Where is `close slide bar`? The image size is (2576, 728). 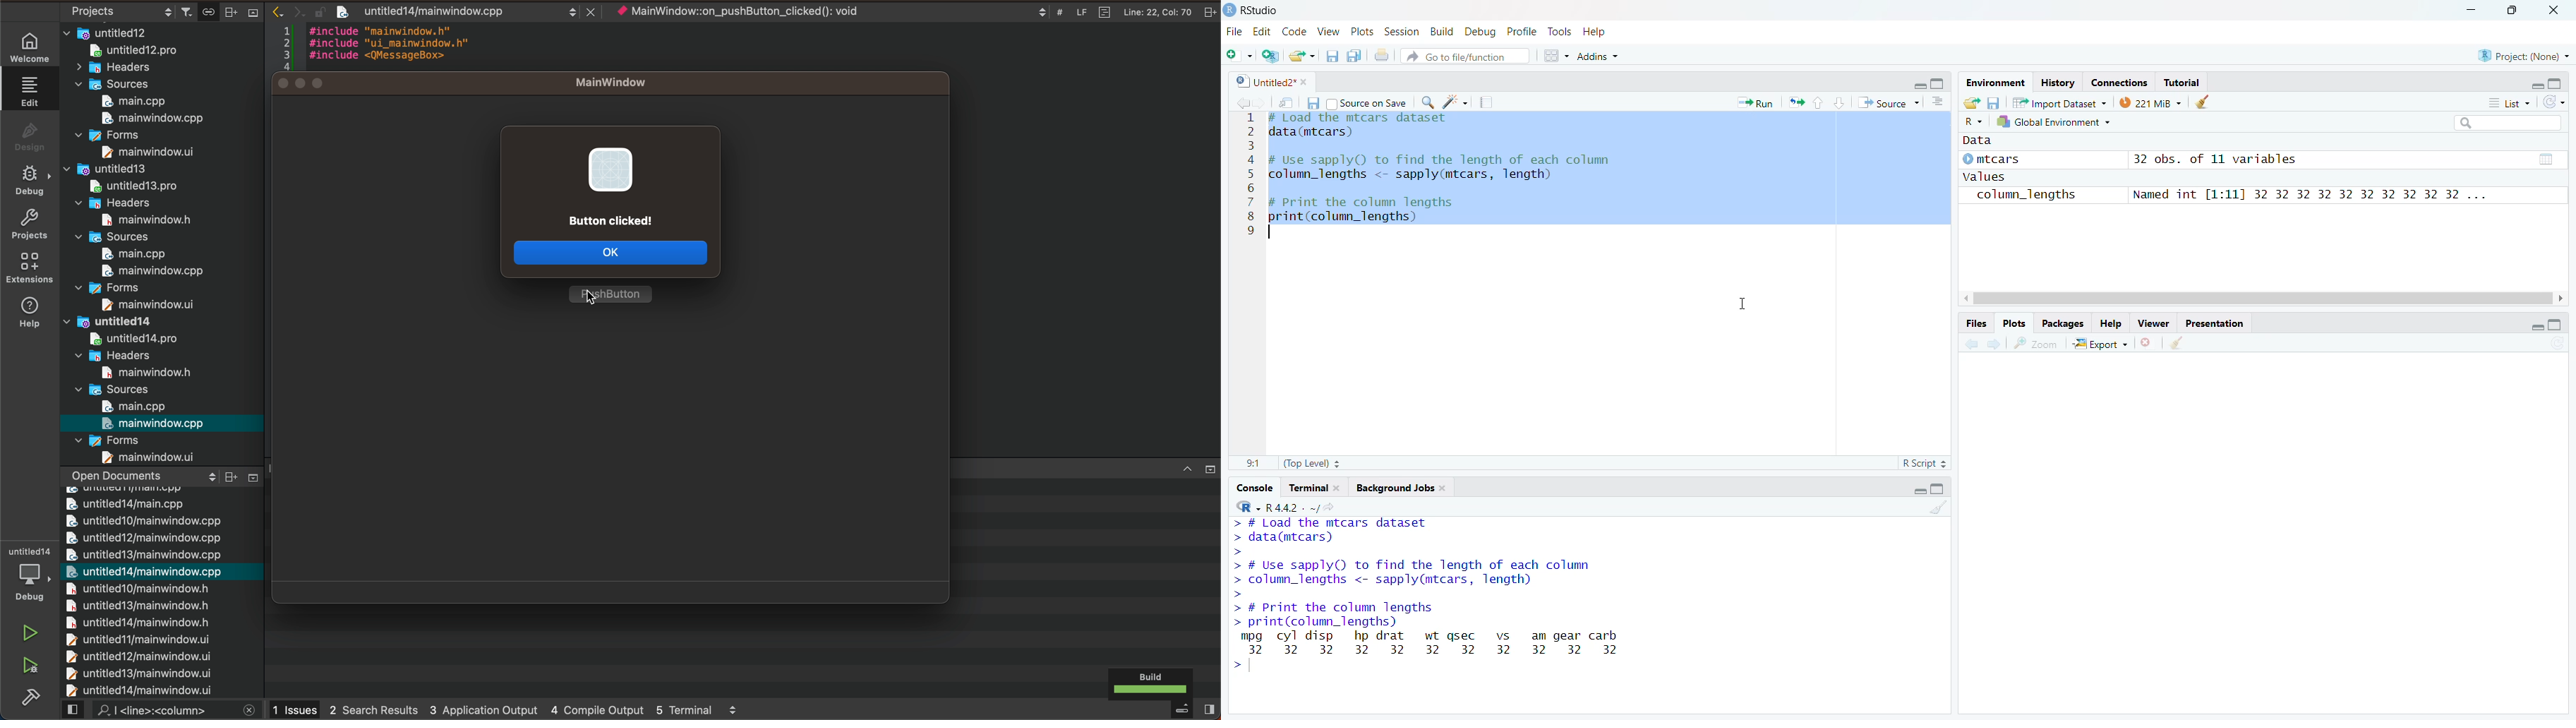
close slide bar is located at coordinates (1177, 710).